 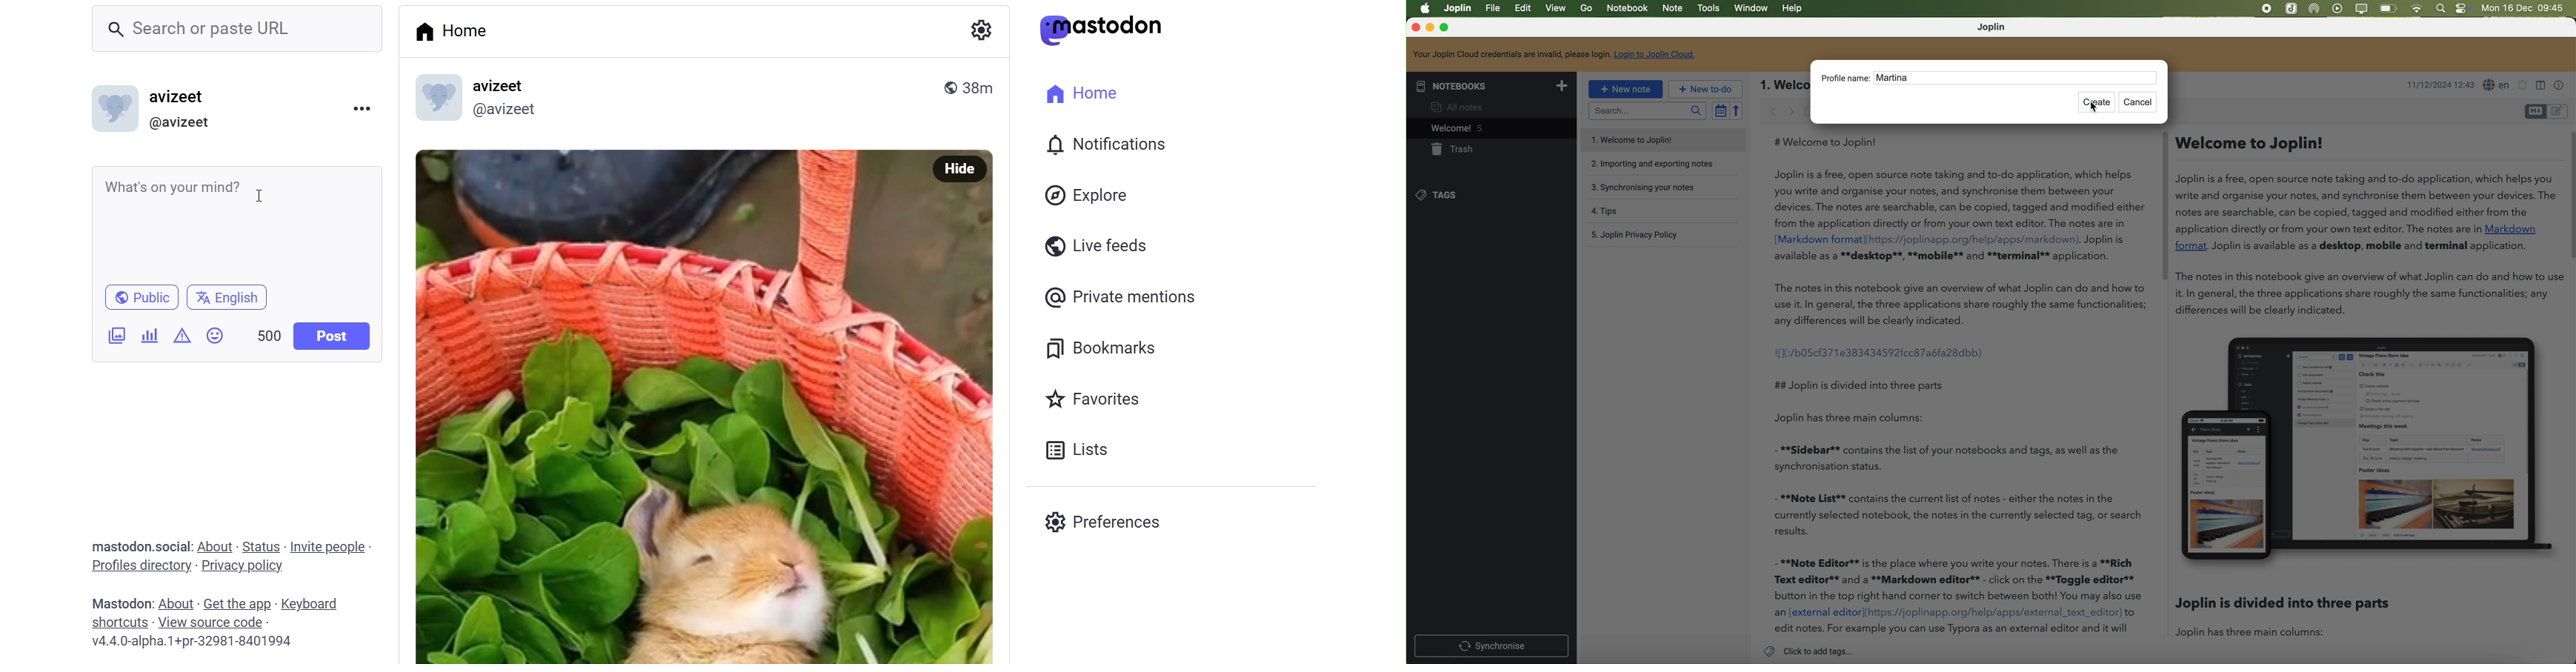 I want to click on 1. Welcome to Joplin!, so click(x=1640, y=141).